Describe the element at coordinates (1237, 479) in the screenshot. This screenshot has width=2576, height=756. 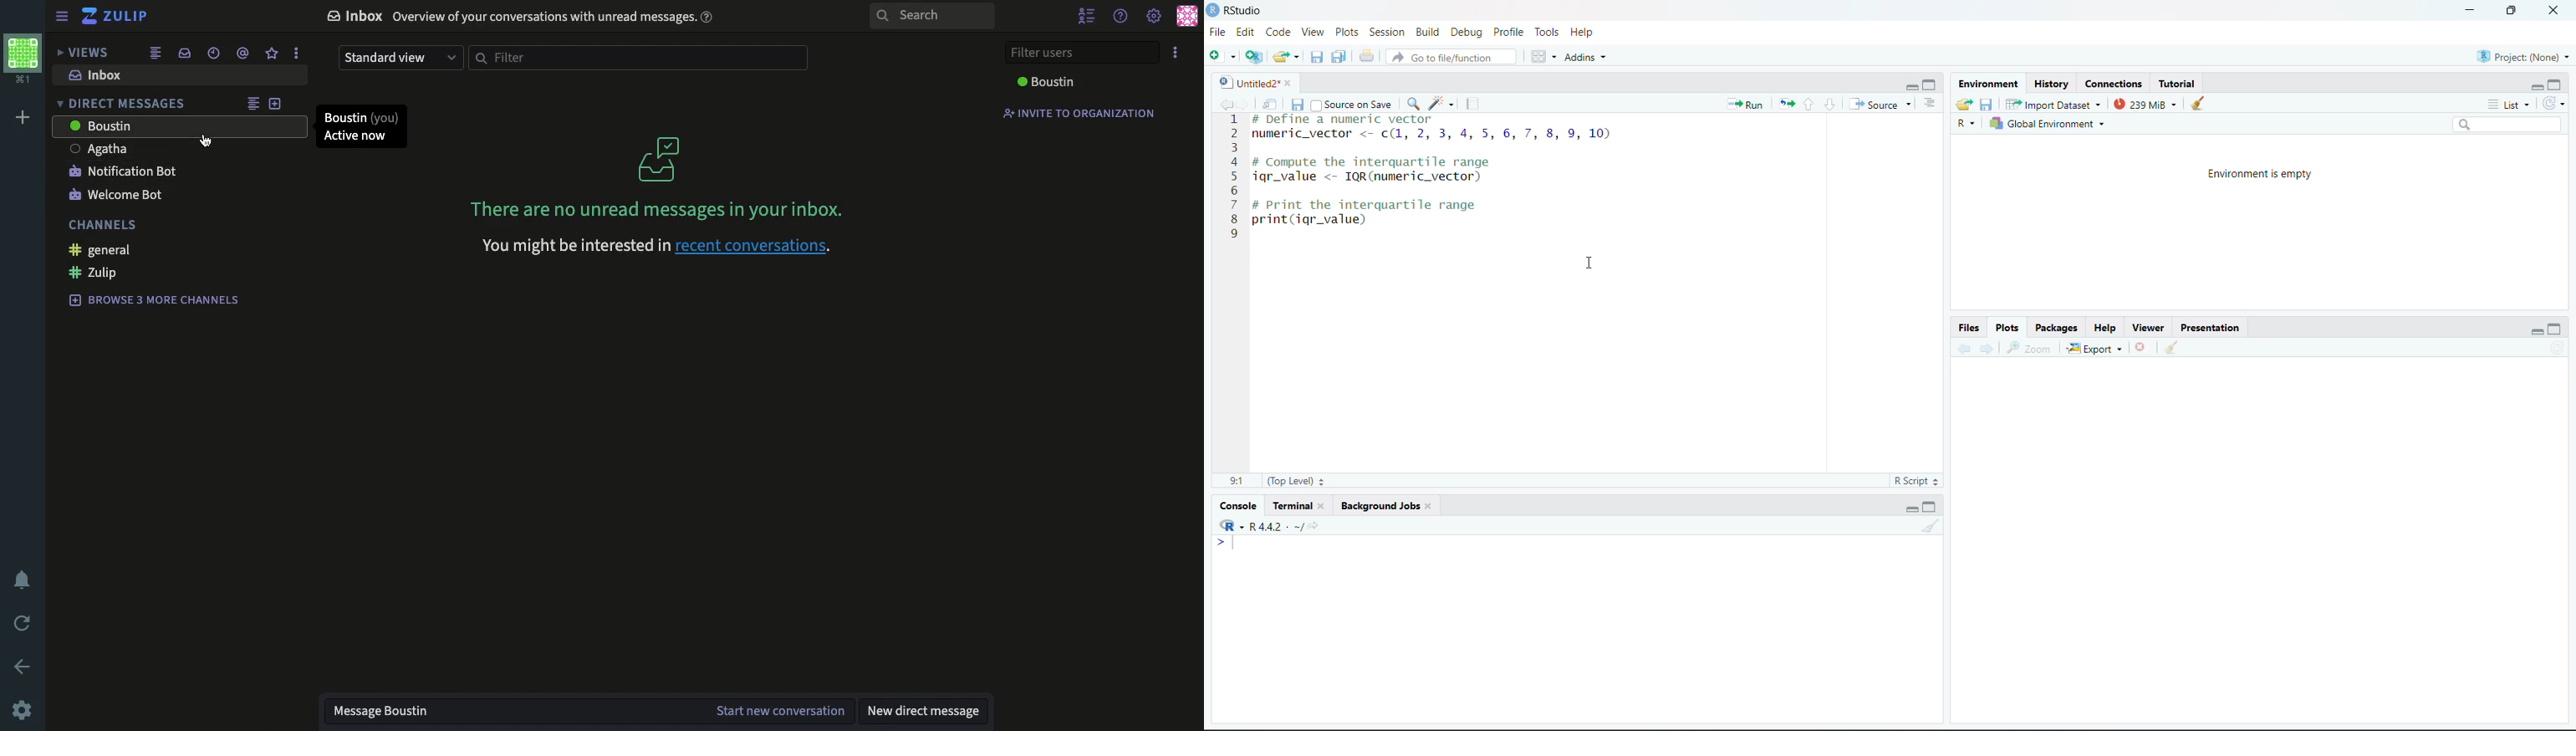
I see `1:1` at that location.